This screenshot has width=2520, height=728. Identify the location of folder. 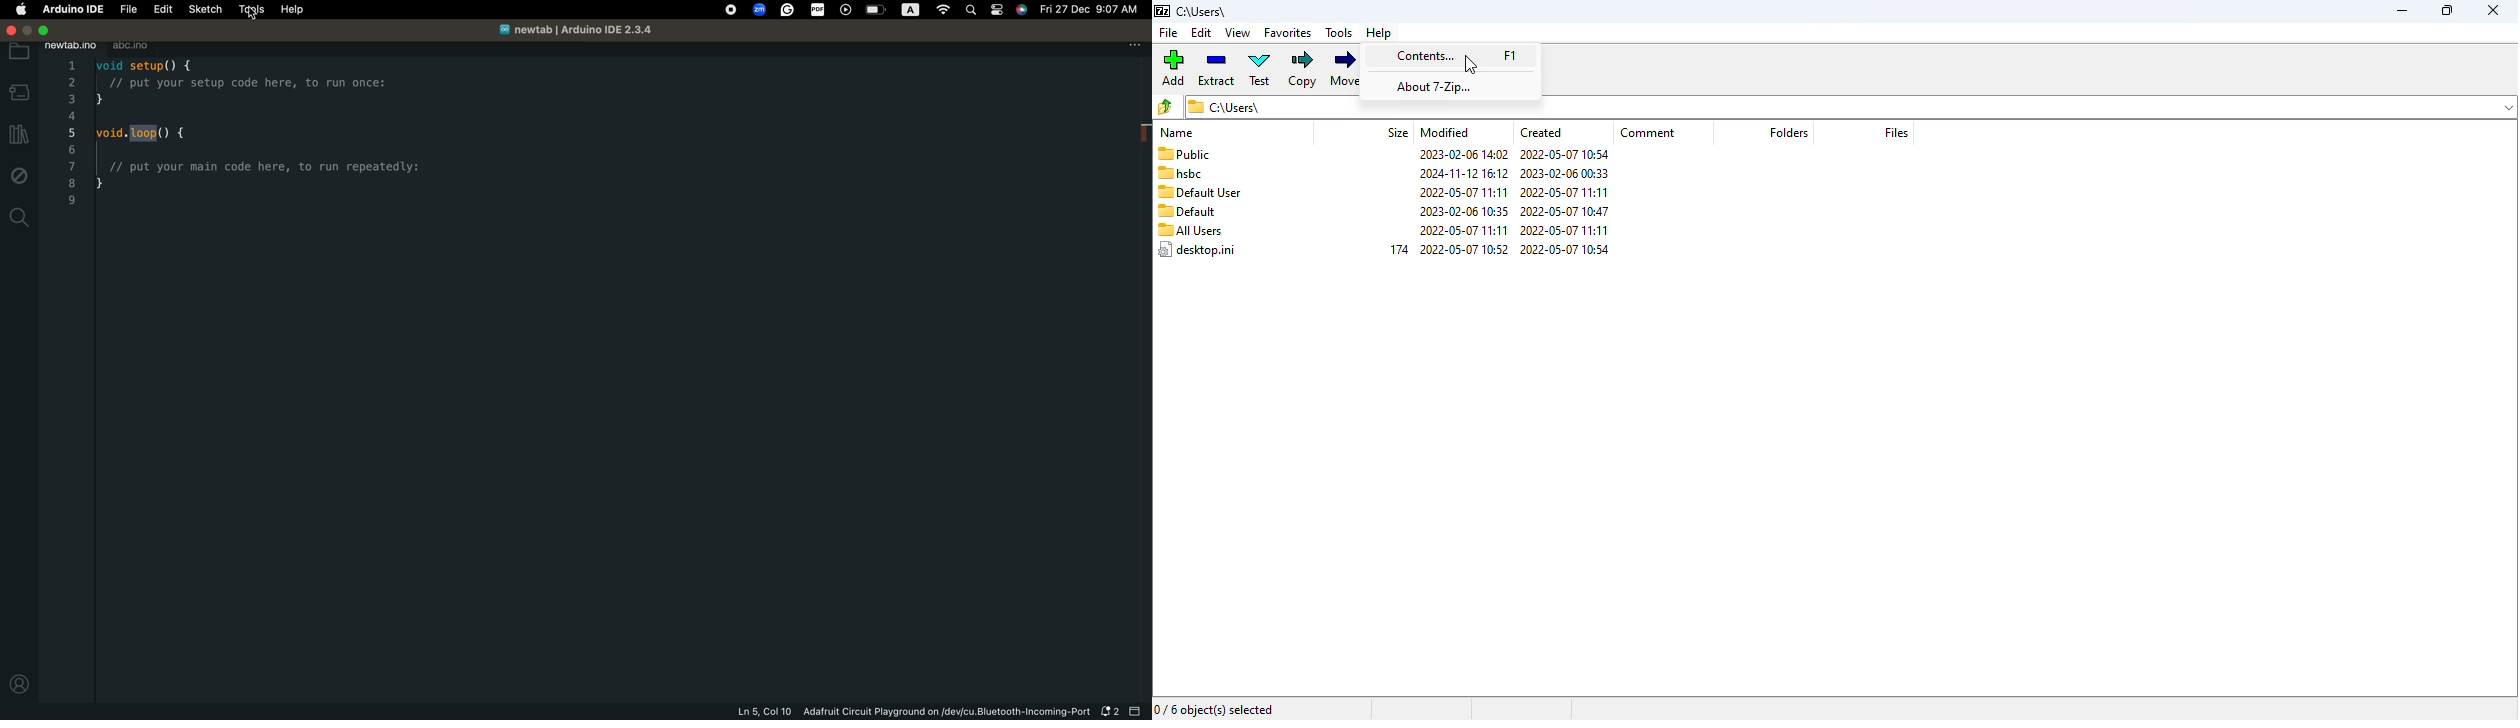
(19, 52).